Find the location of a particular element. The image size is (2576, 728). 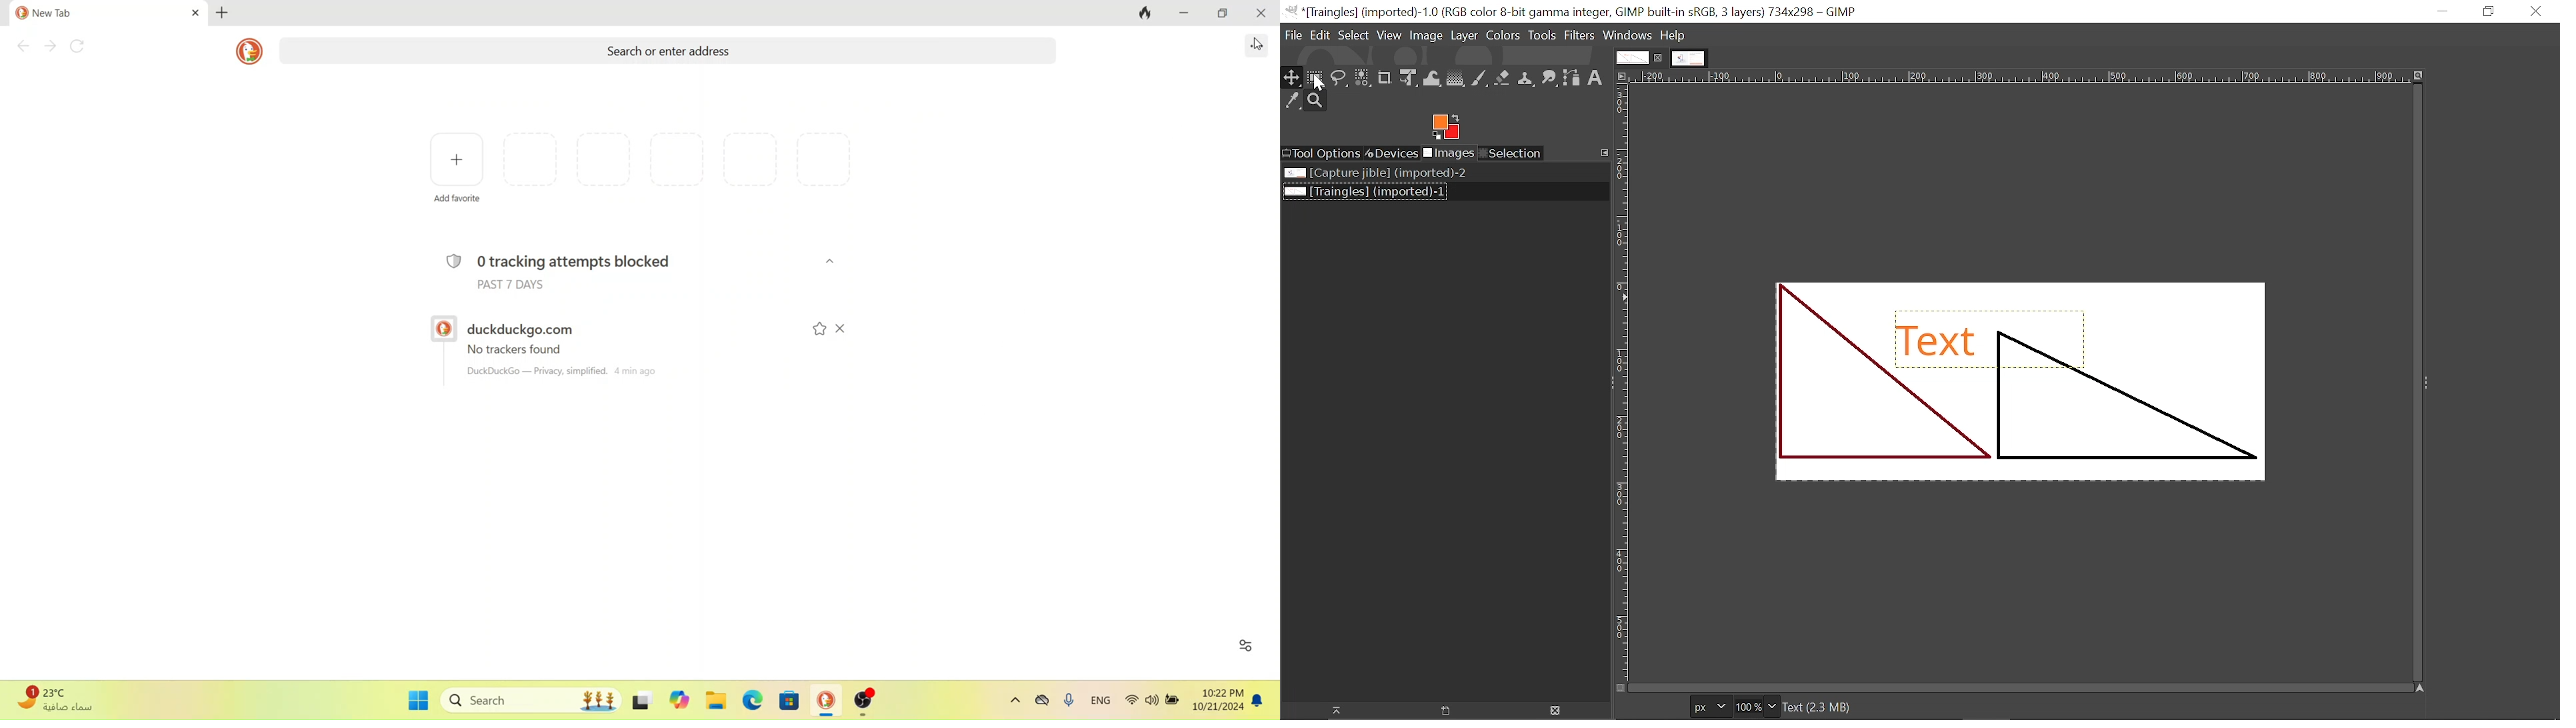

new tab is located at coordinates (225, 12).